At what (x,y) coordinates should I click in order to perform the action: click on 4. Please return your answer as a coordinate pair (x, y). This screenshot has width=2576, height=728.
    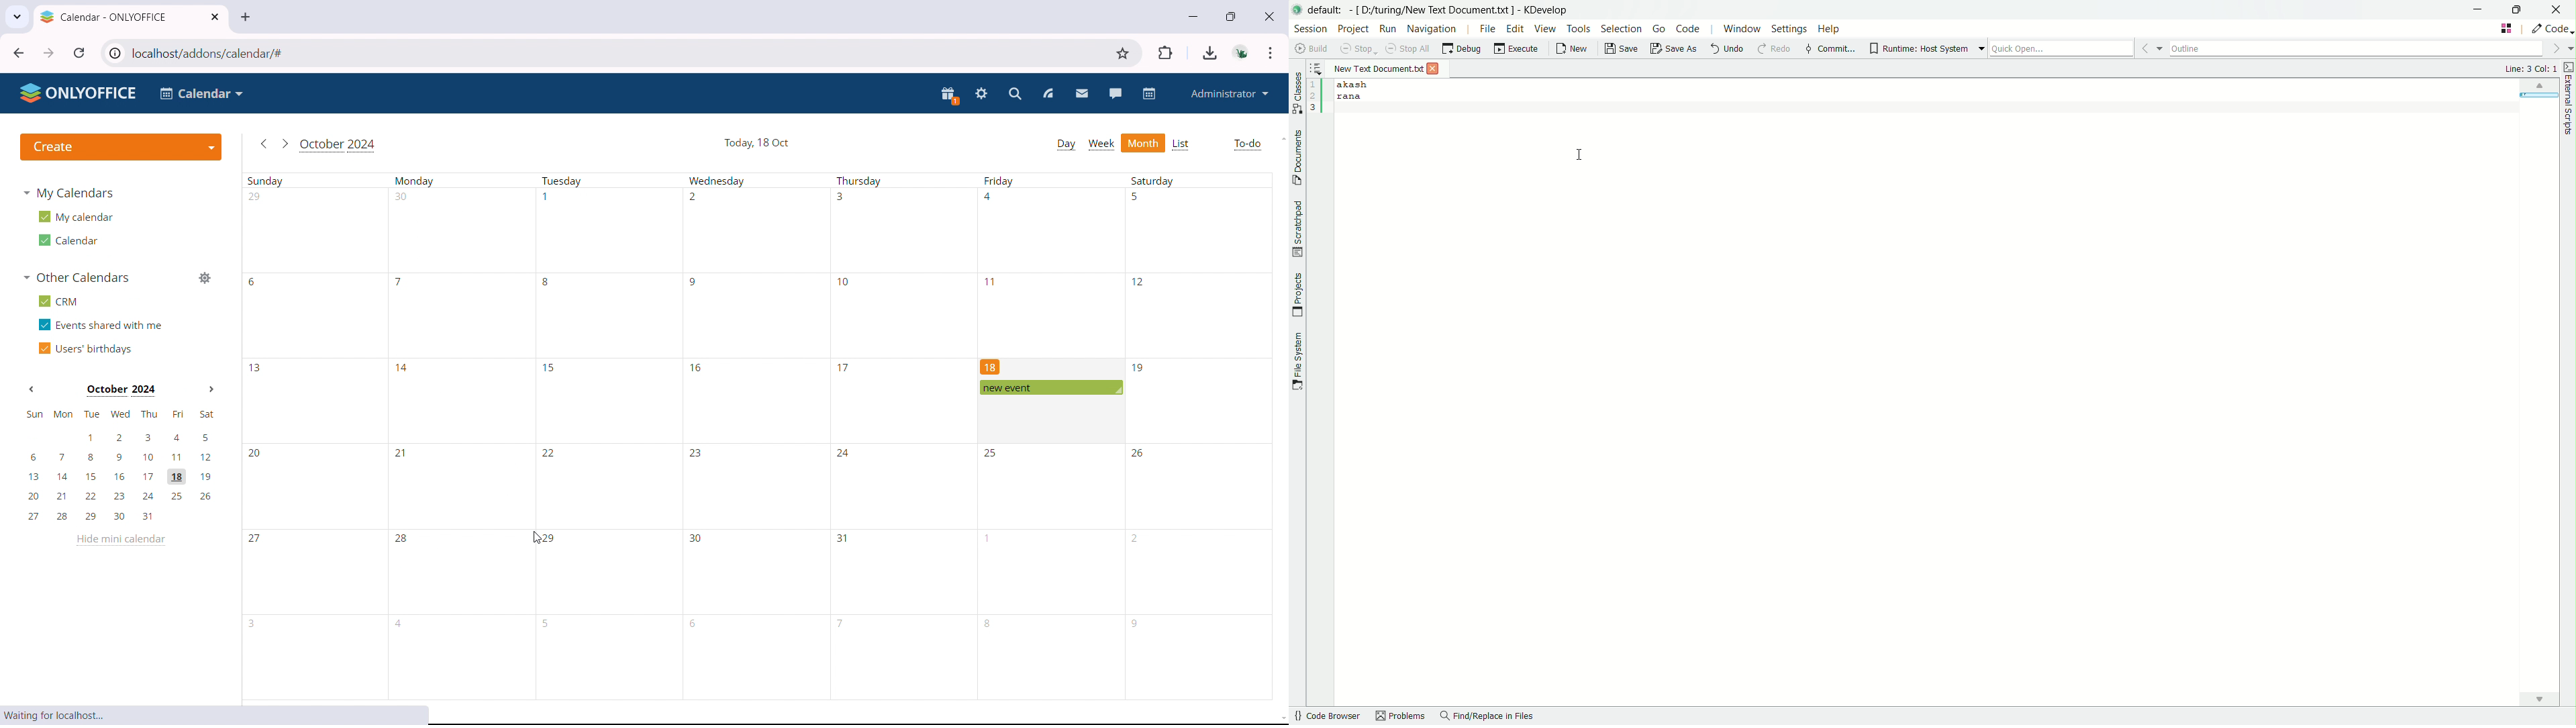
    Looking at the image, I should click on (401, 624).